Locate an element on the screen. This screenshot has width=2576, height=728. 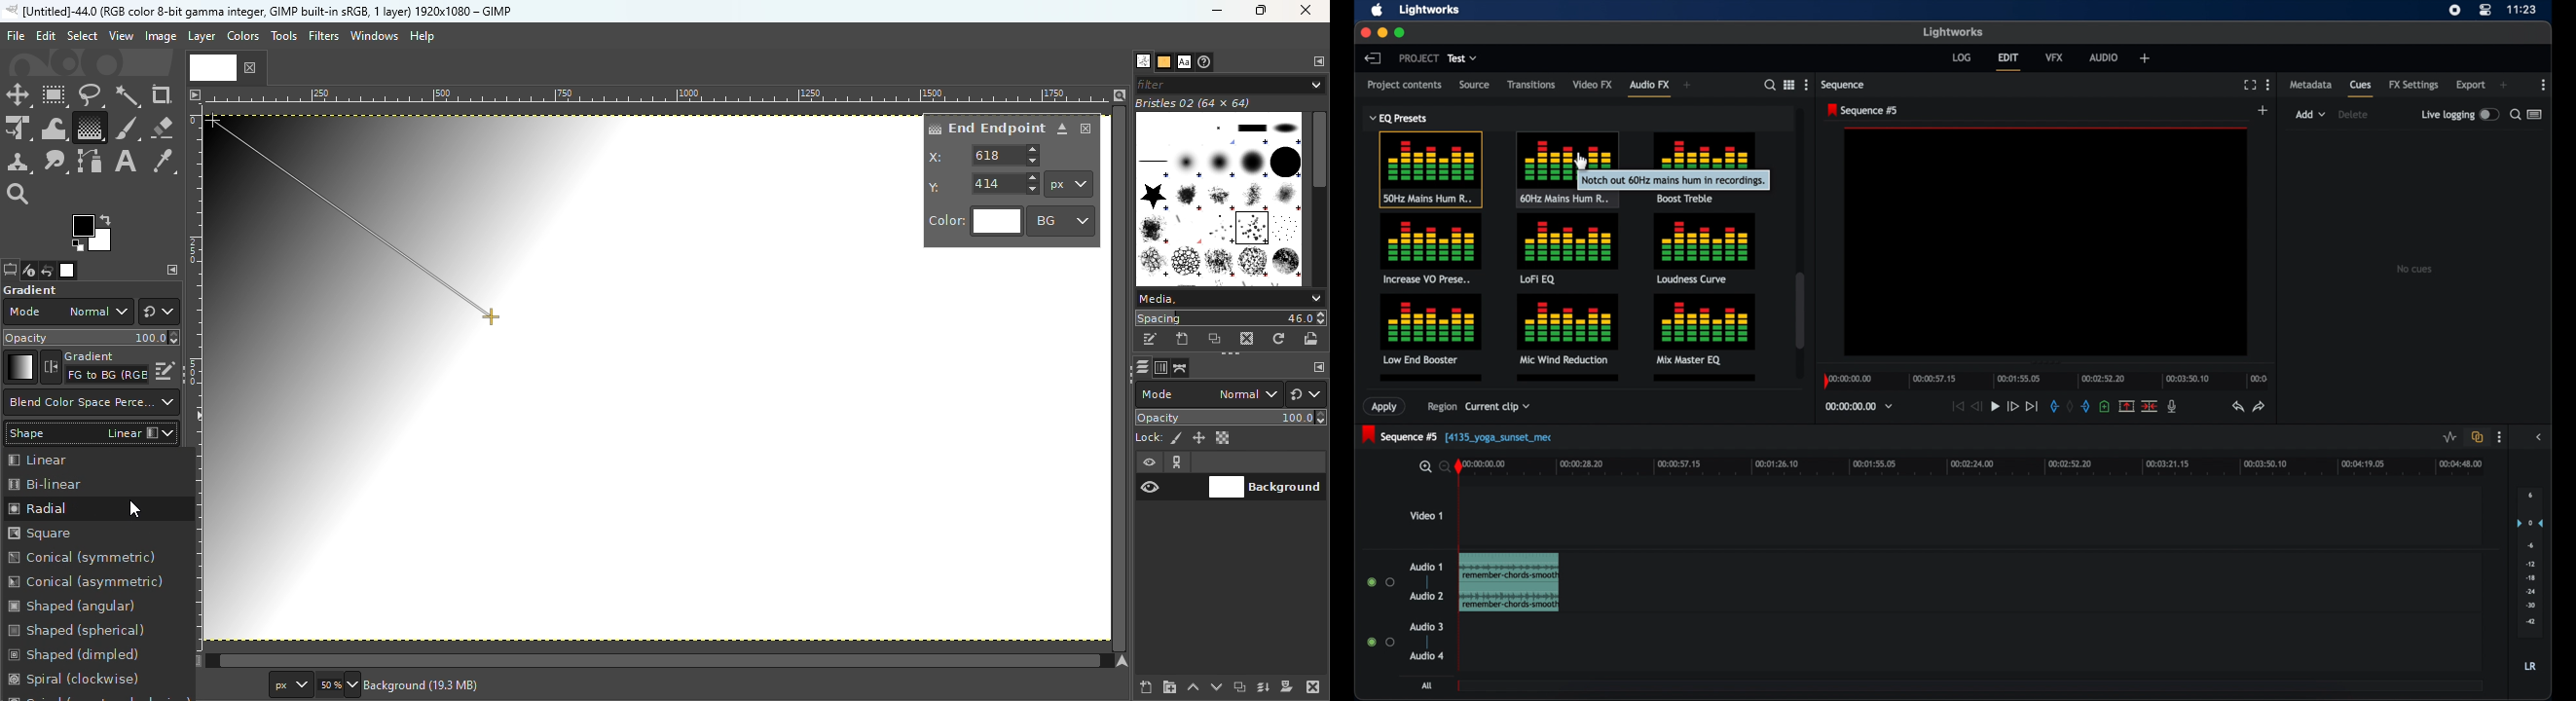
video preview is located at coordinates (2046, 242).